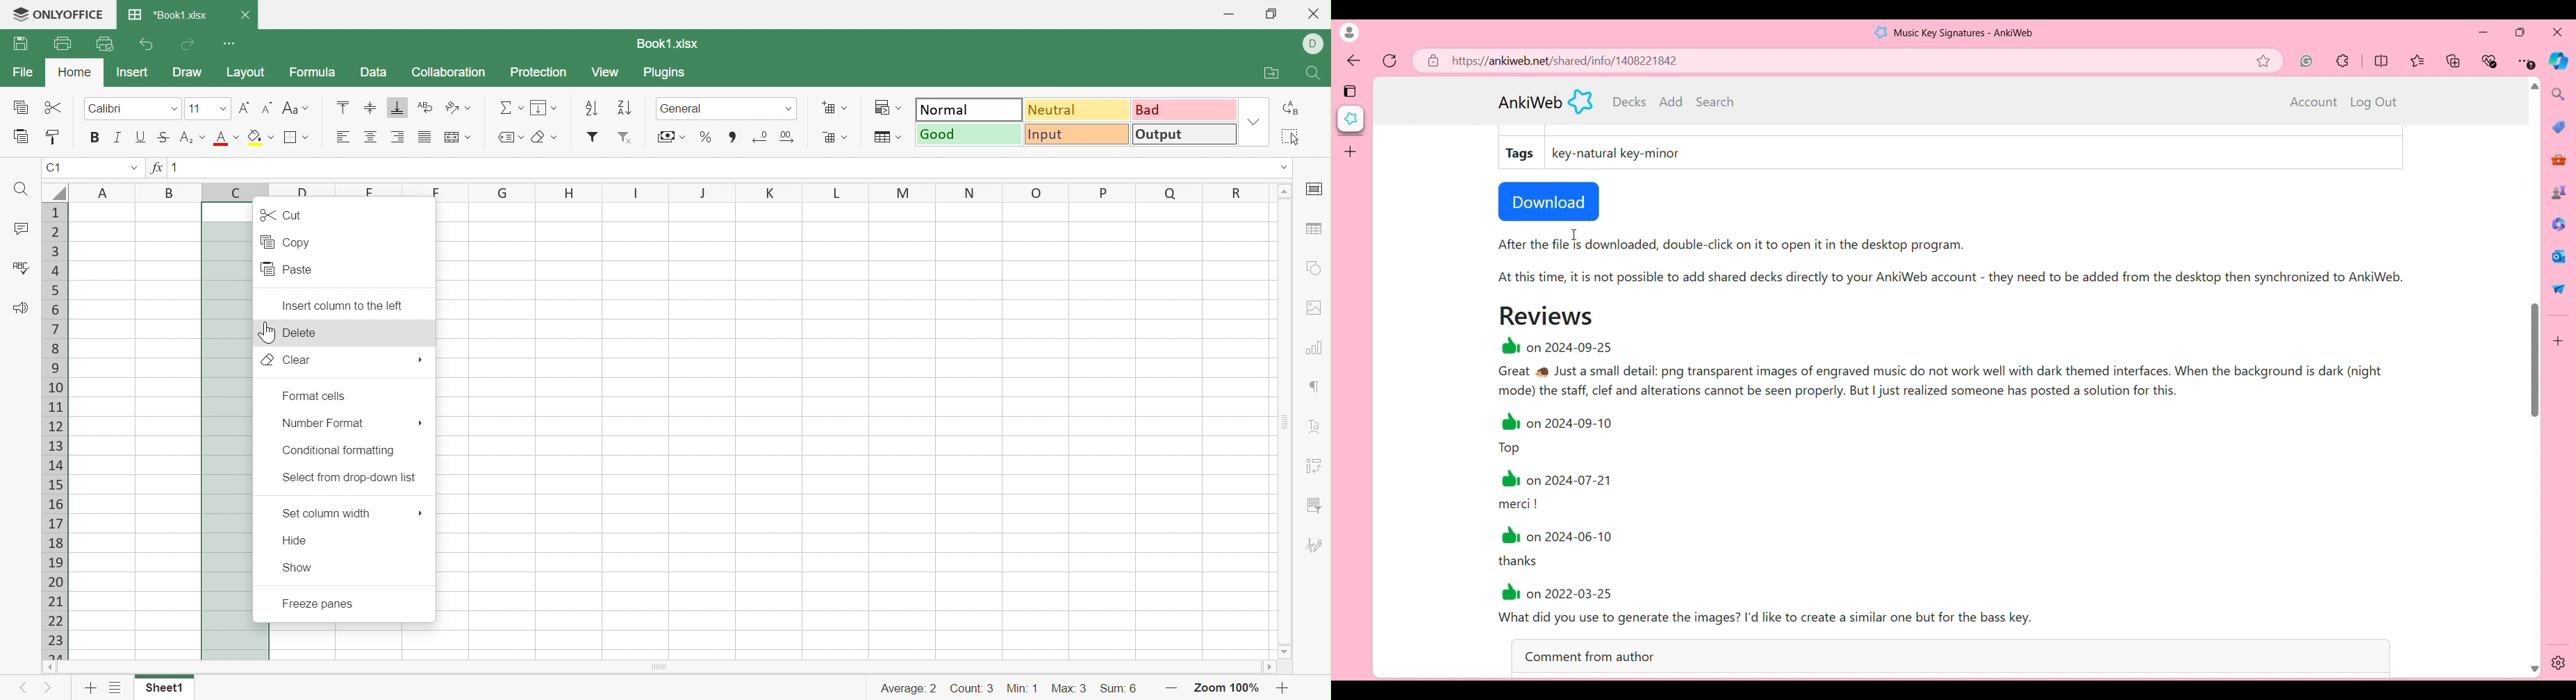 This screenshot has width=2576, height=700. What do you see at coordinates (1351, 119) in the screenshot?
I see `Current tab` at bounding box center [1351, 119].